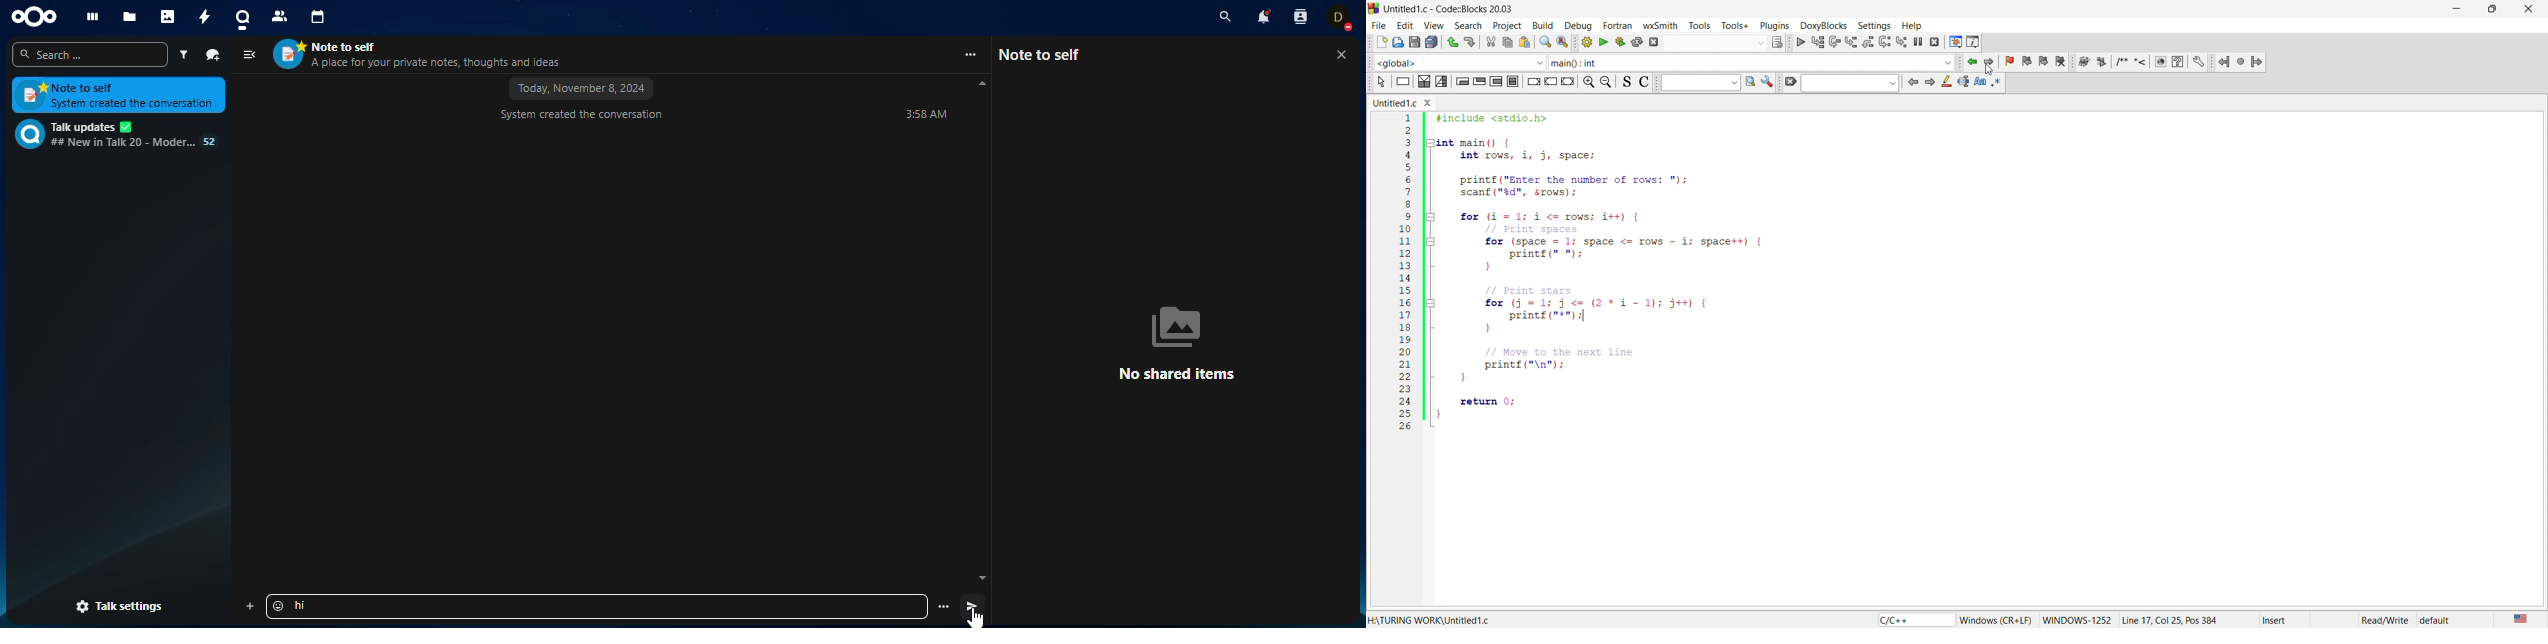  I want to click on icon, so click(1512, 83).